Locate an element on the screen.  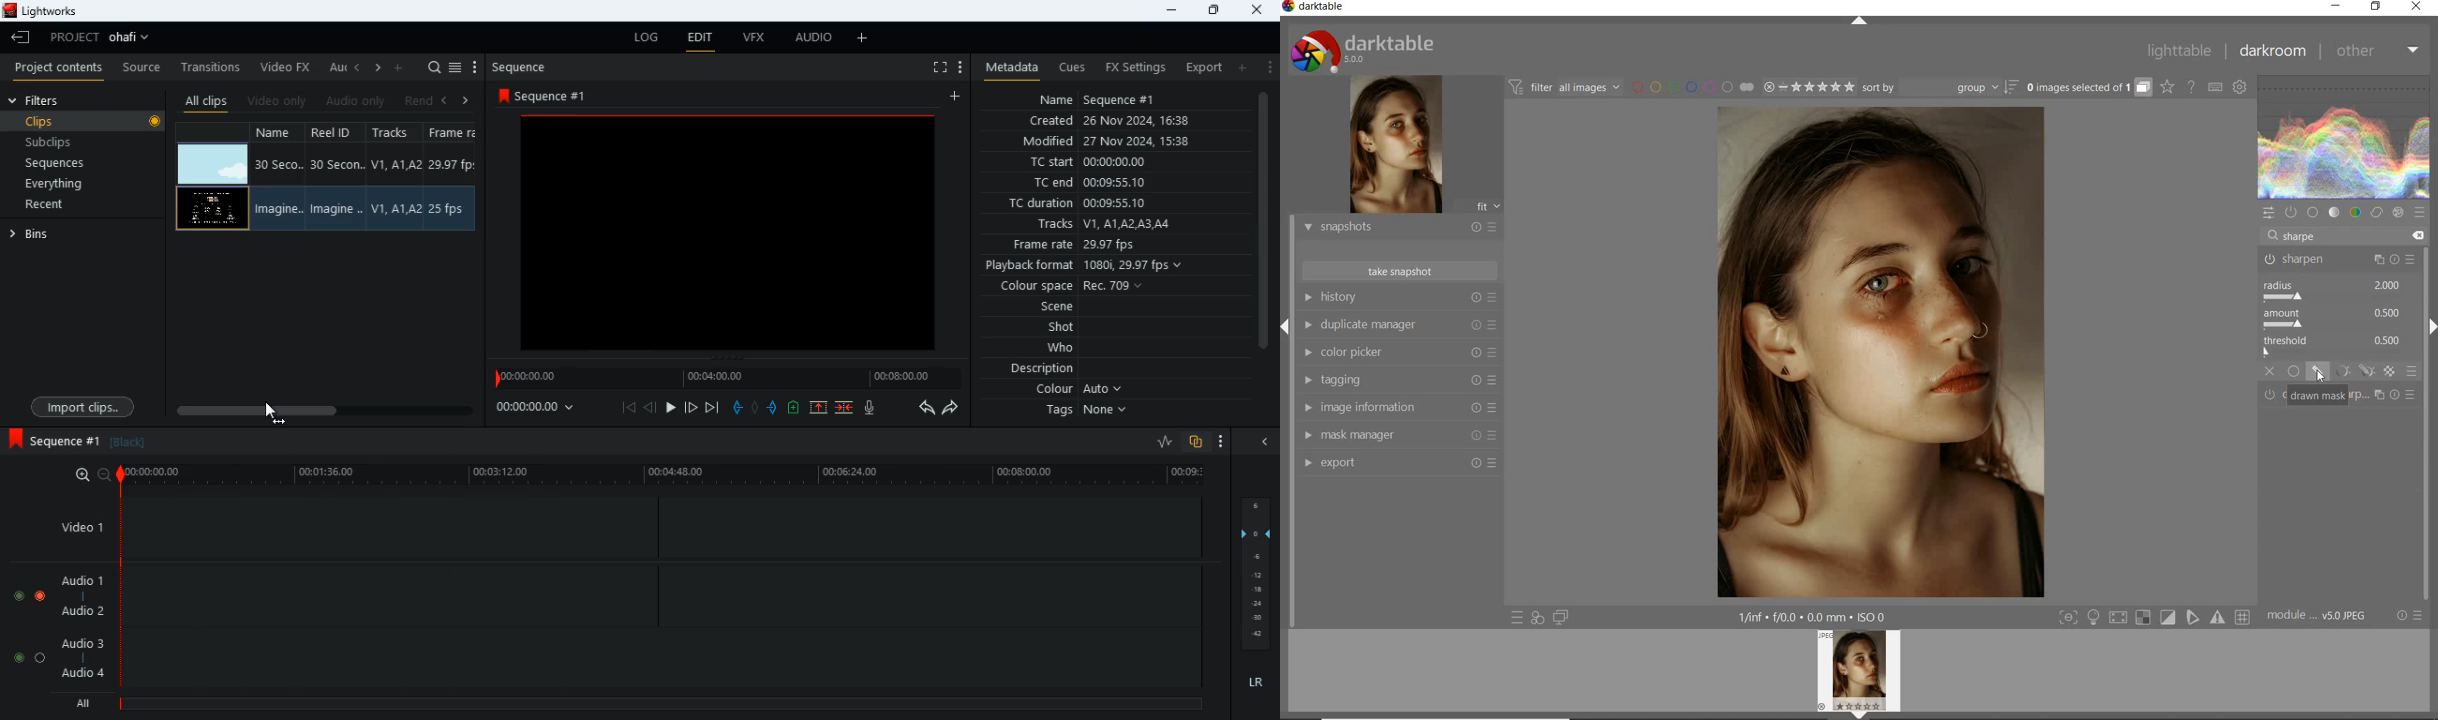
videos is located at coordinates (213, 164).